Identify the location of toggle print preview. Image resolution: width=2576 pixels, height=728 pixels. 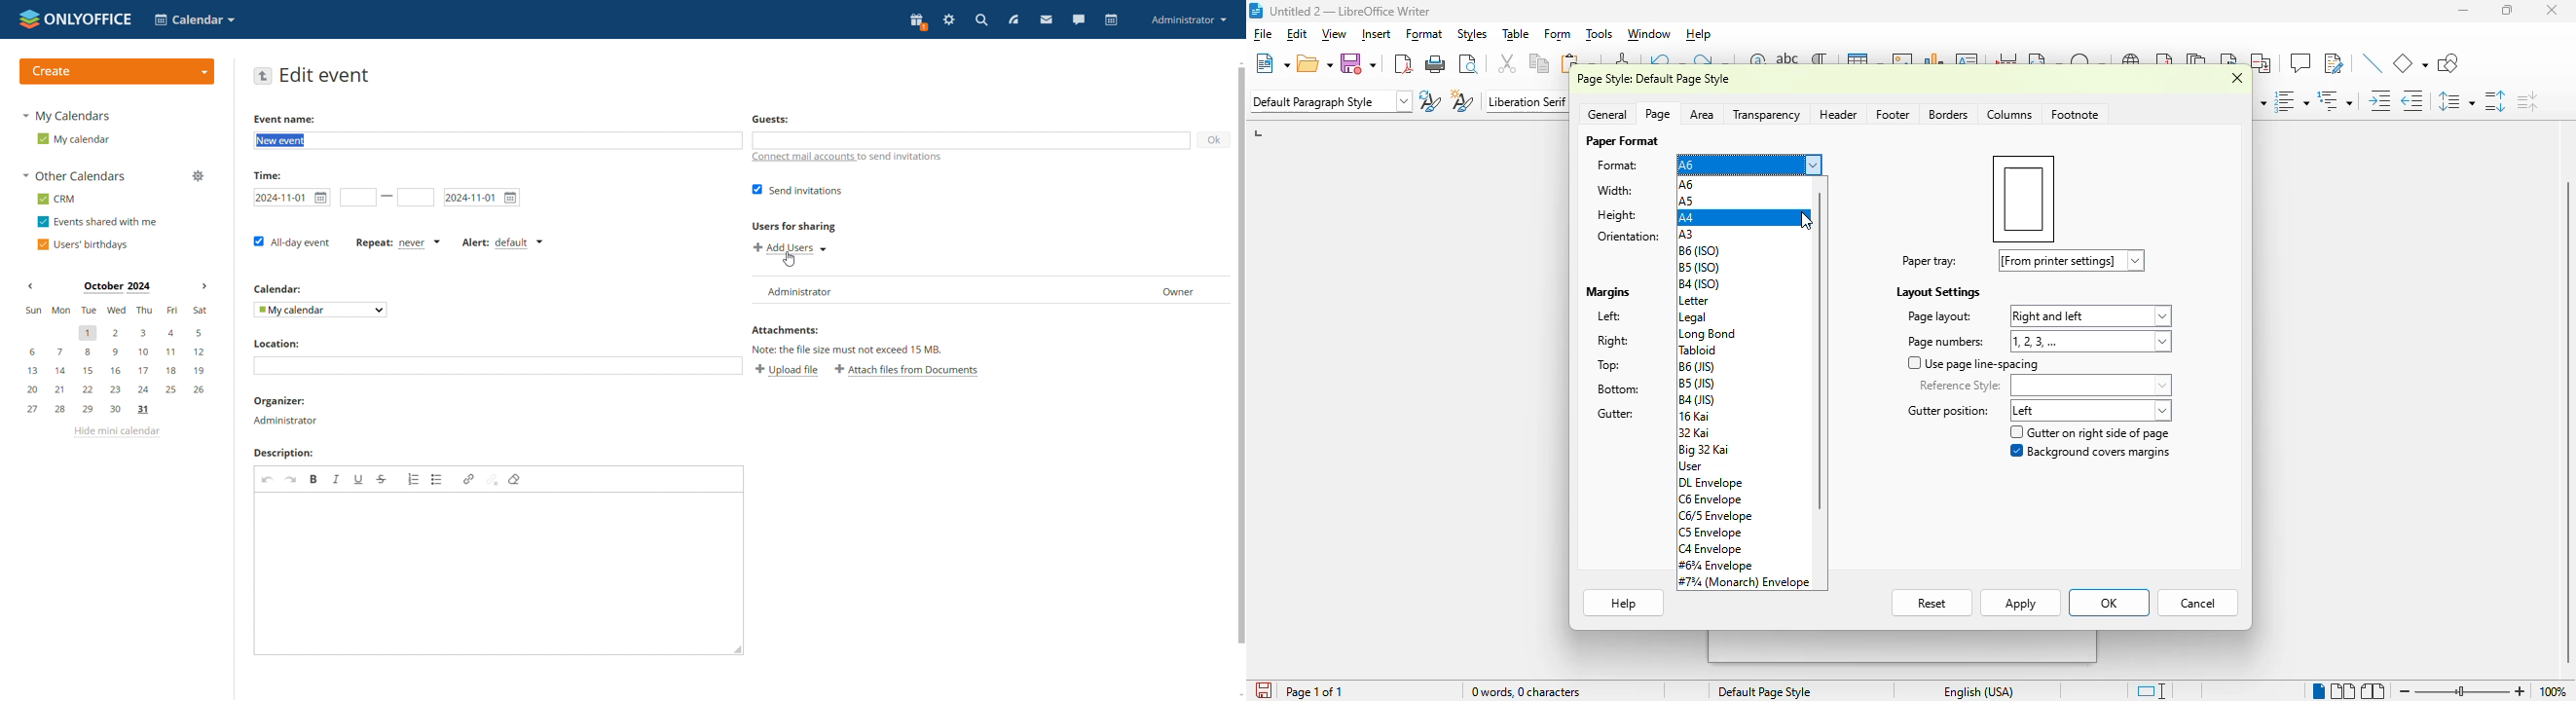
(1470, 64).